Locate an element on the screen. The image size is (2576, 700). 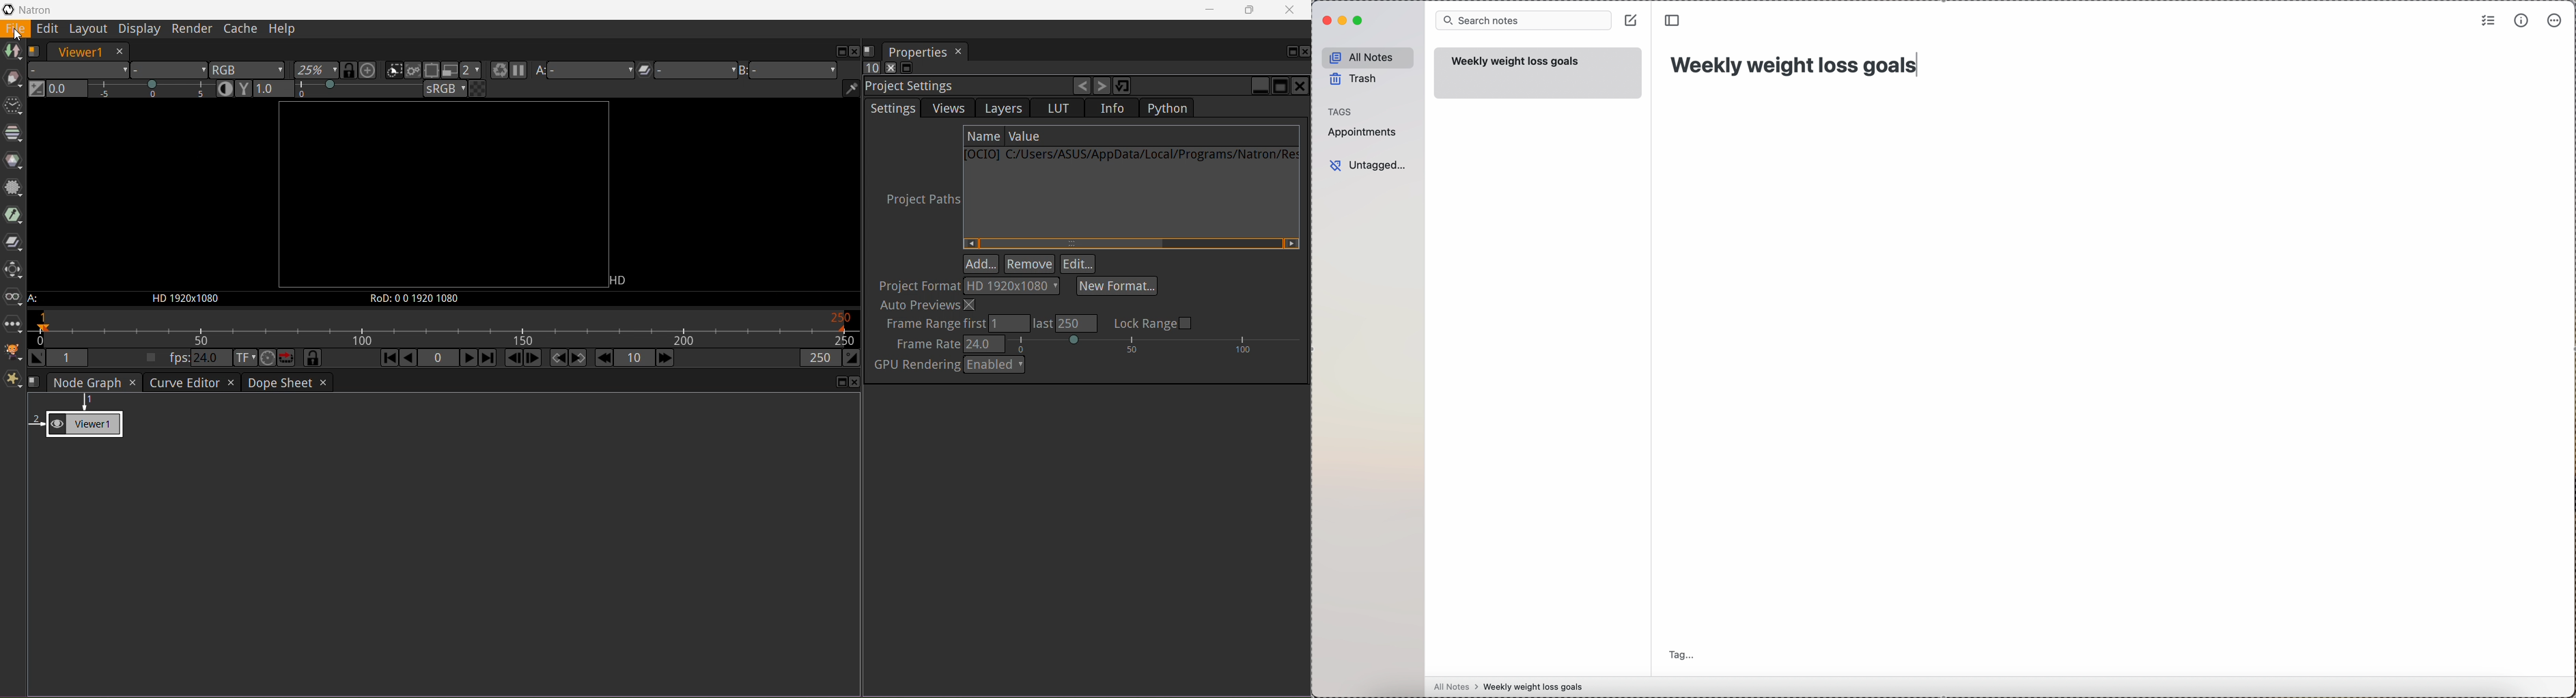
tags is located at coordinates (1341, 112).